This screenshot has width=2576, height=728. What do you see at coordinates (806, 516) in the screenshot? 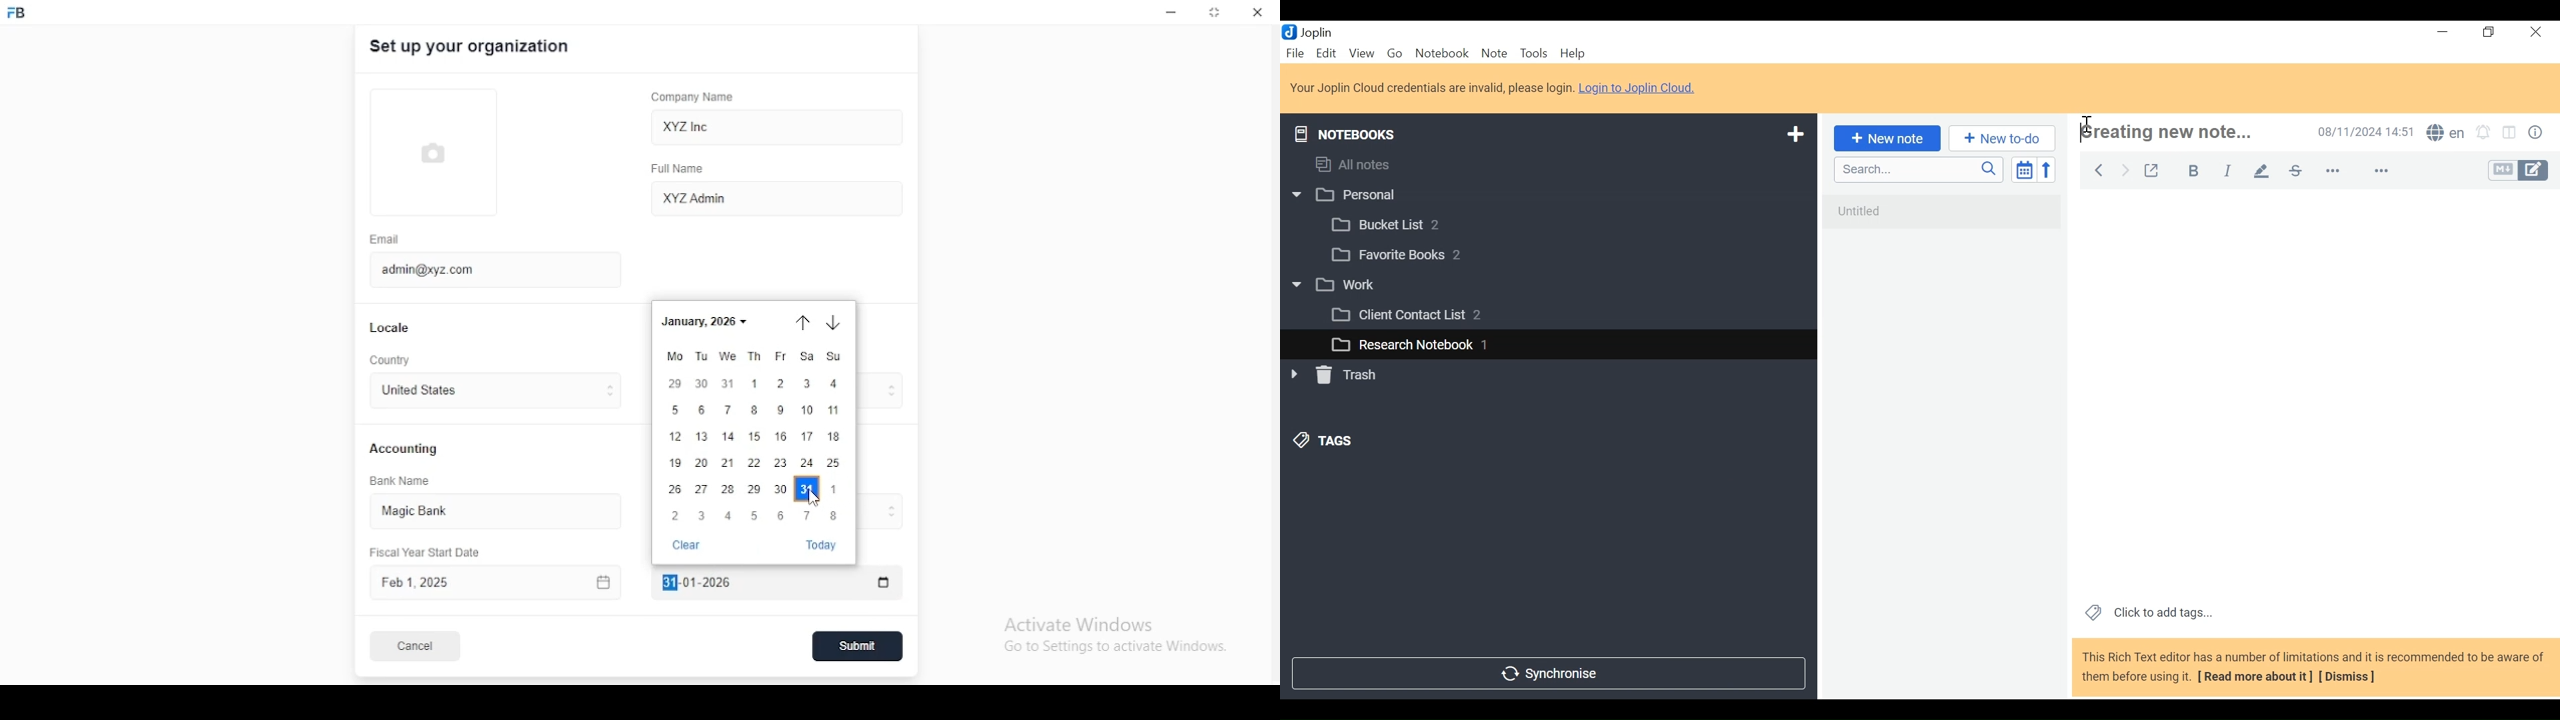
I see `7` at bounding box center [806, 516].